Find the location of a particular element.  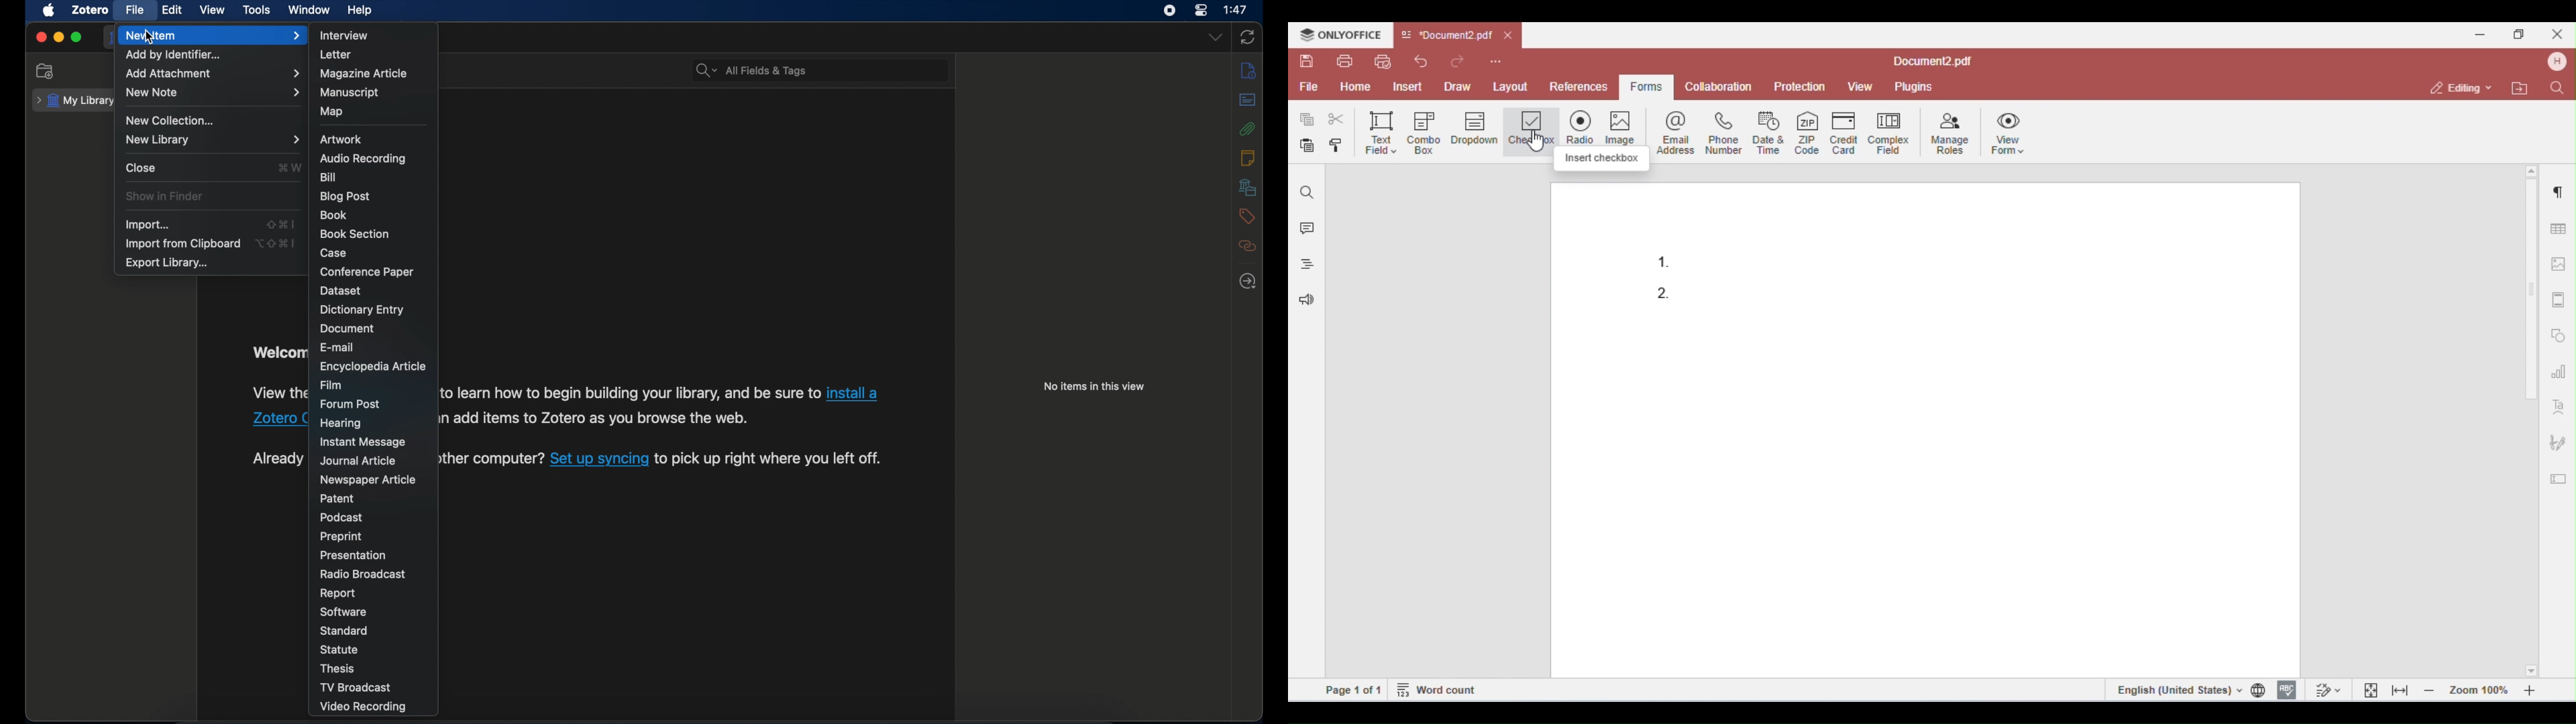

presentation is located at coordinates (354, 554).